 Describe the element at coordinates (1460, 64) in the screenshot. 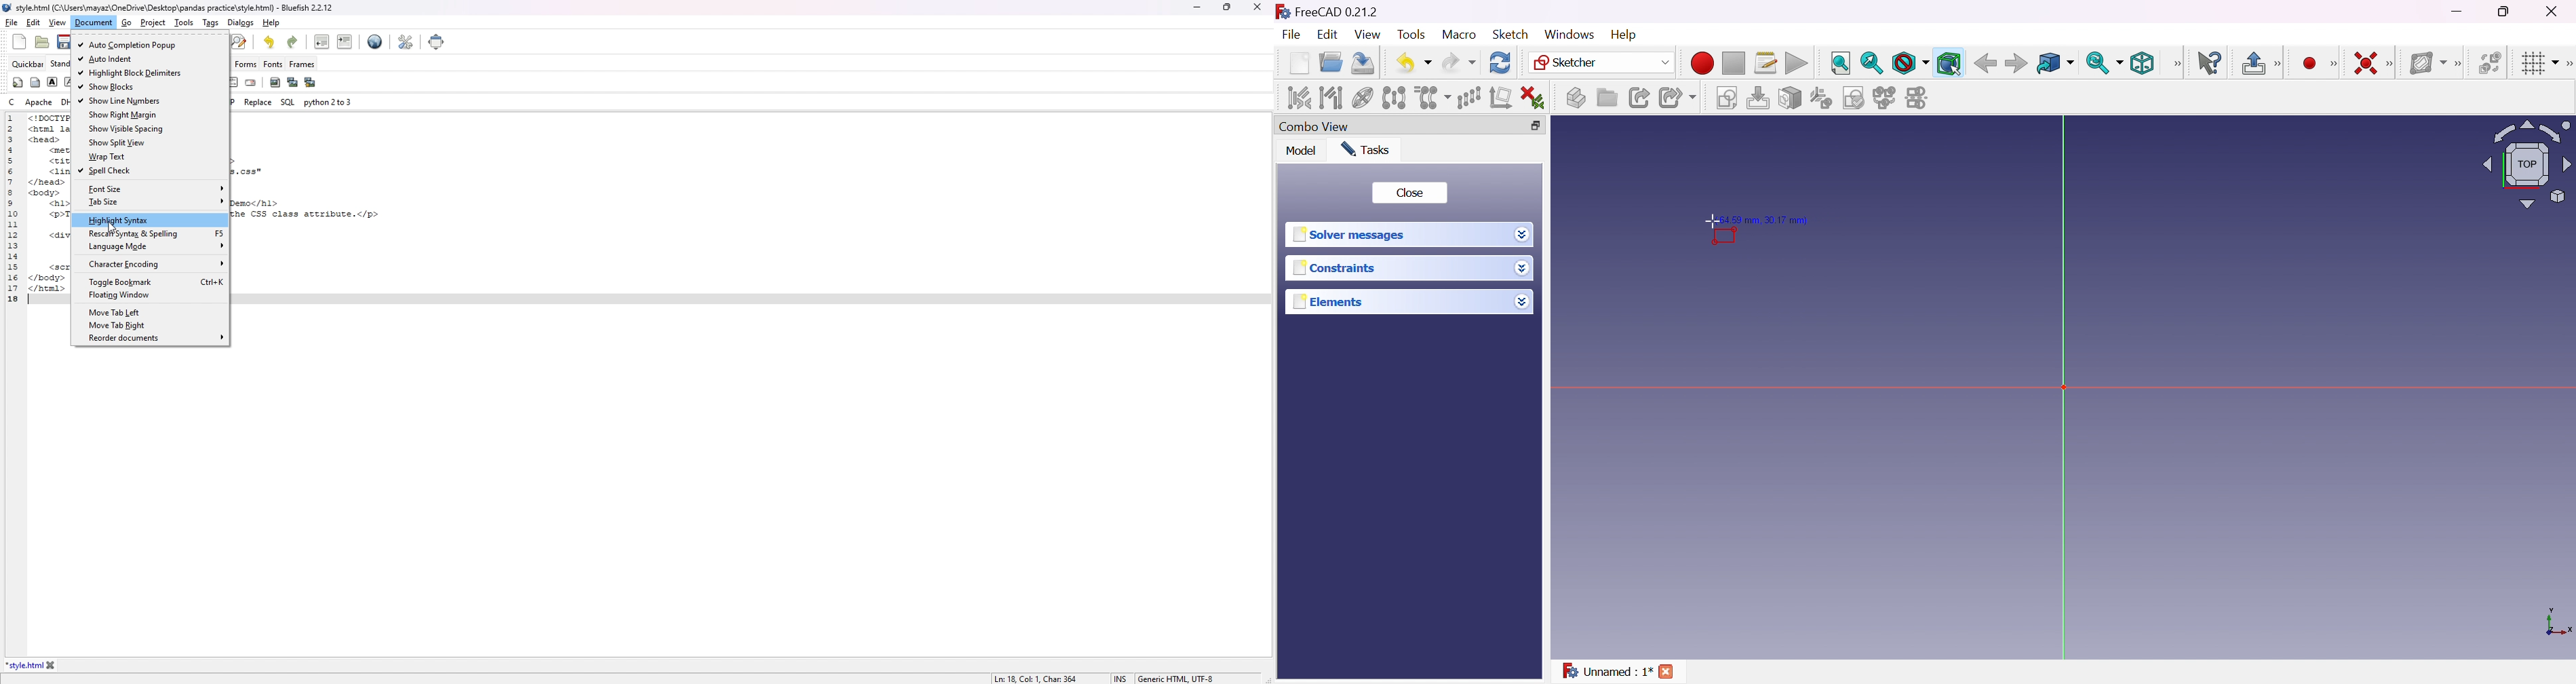

I see `Redo` at that location.